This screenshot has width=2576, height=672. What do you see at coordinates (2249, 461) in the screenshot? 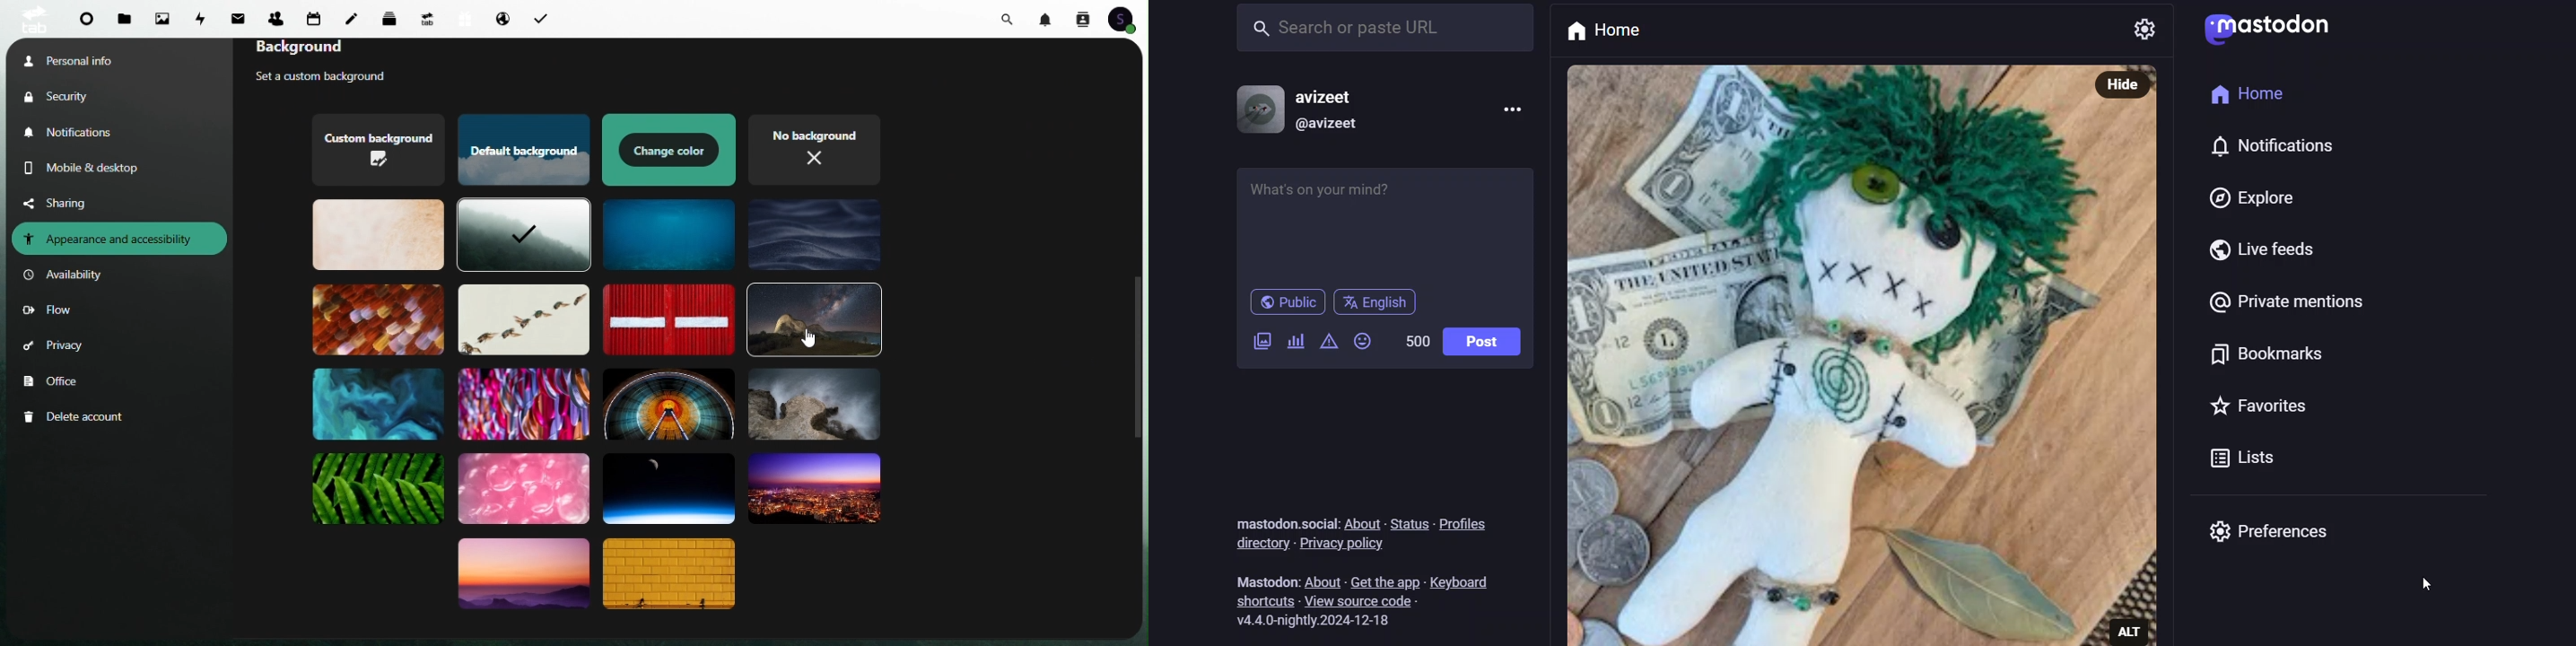
I see `Lists` at bounding box center [2249, 461].